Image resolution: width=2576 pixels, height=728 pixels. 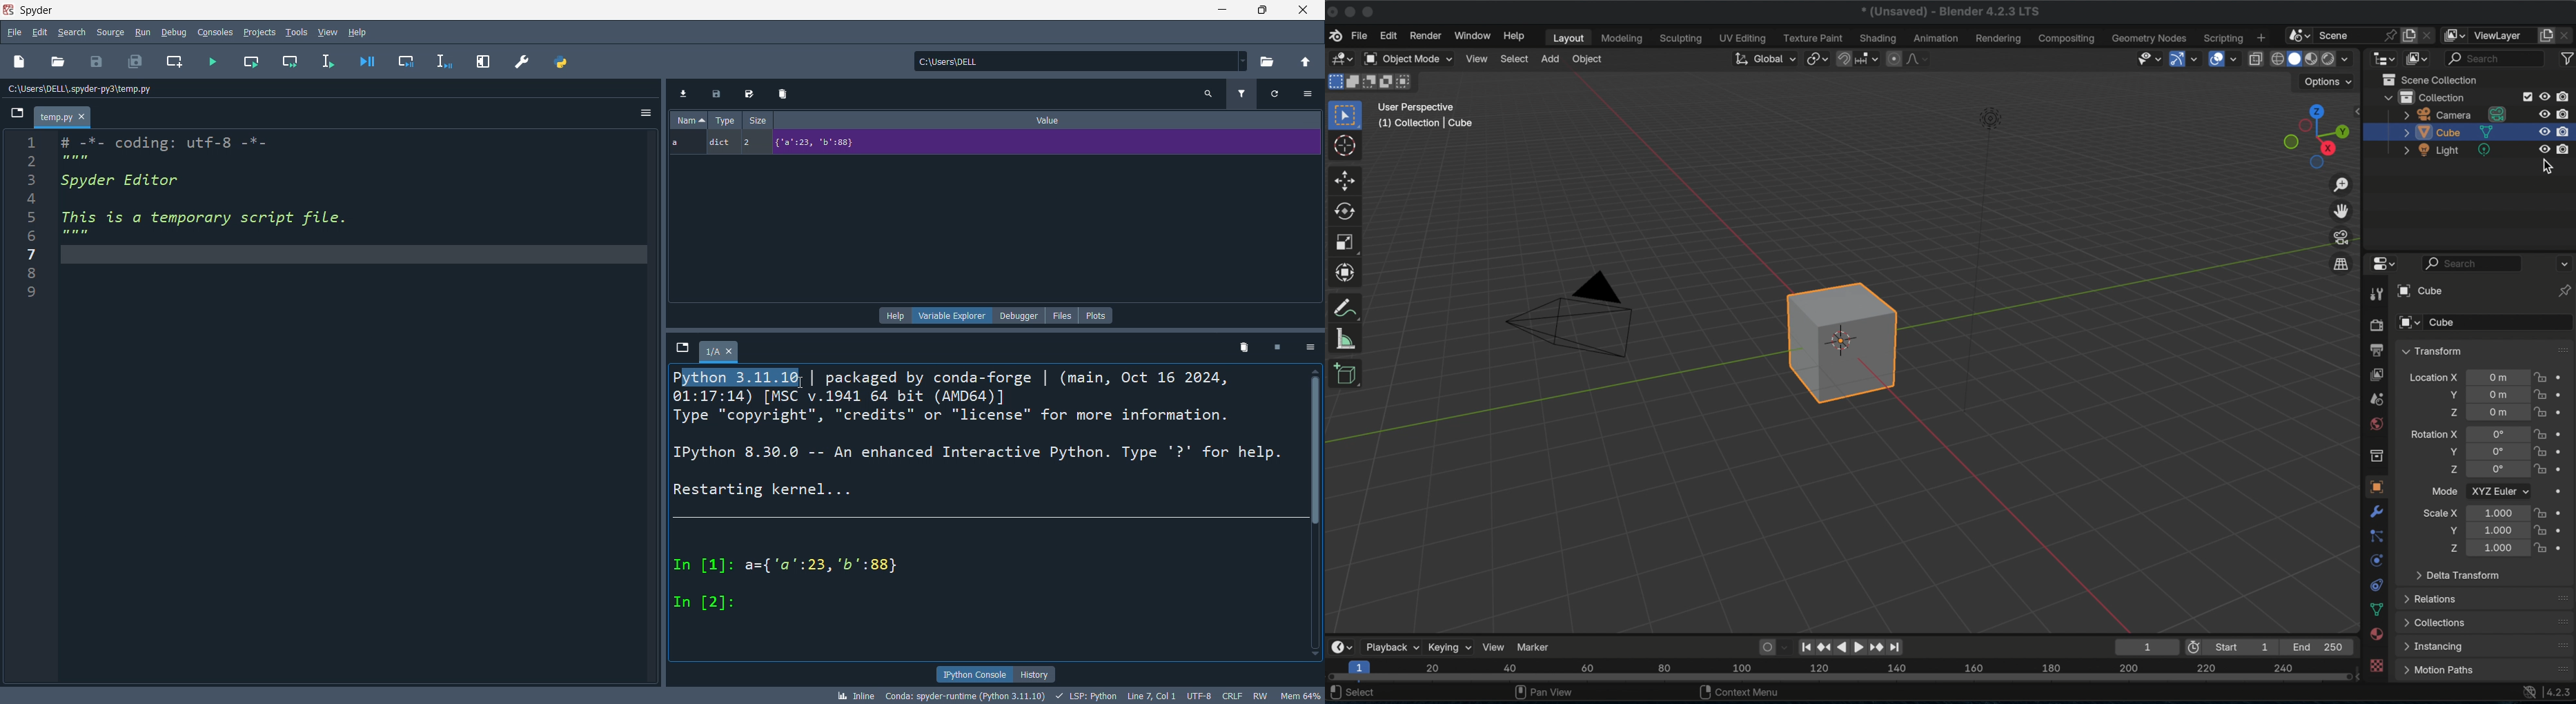 What do you see at coordinates (1281, 94) in the screenshot?
I see `refresh` at bounding box center [1281, 94].